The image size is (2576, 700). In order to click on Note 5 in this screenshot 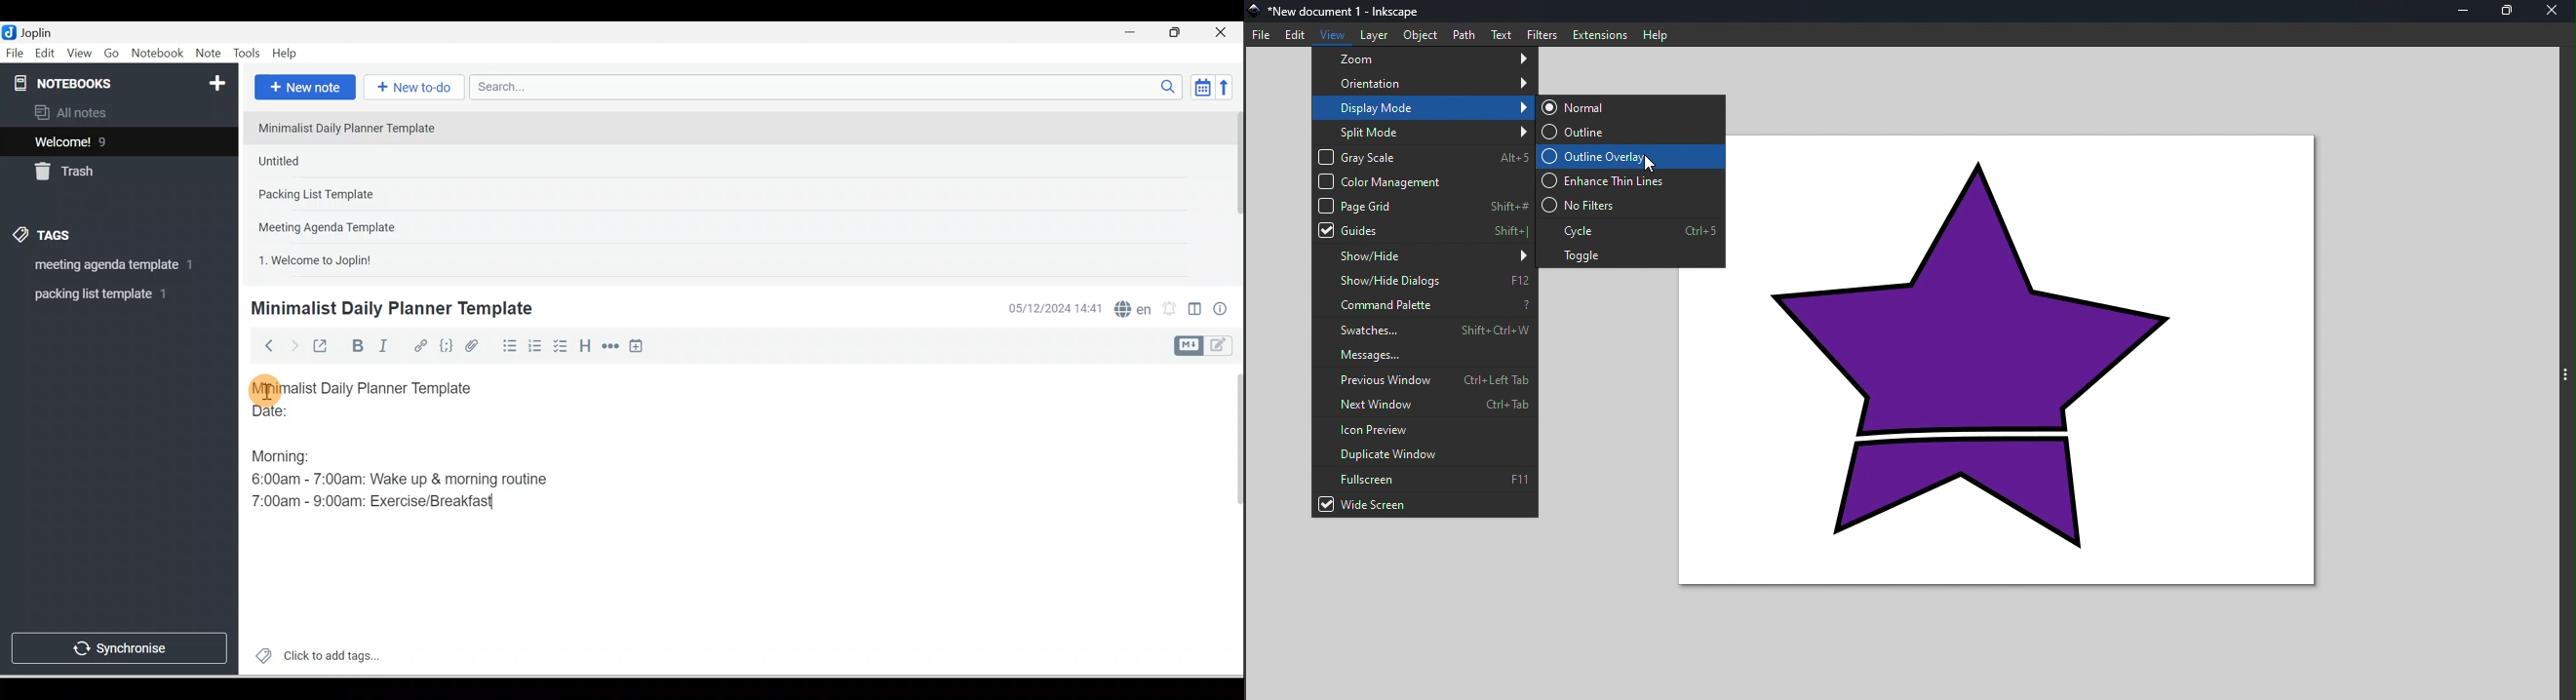, I will do `click(362, 259)`.